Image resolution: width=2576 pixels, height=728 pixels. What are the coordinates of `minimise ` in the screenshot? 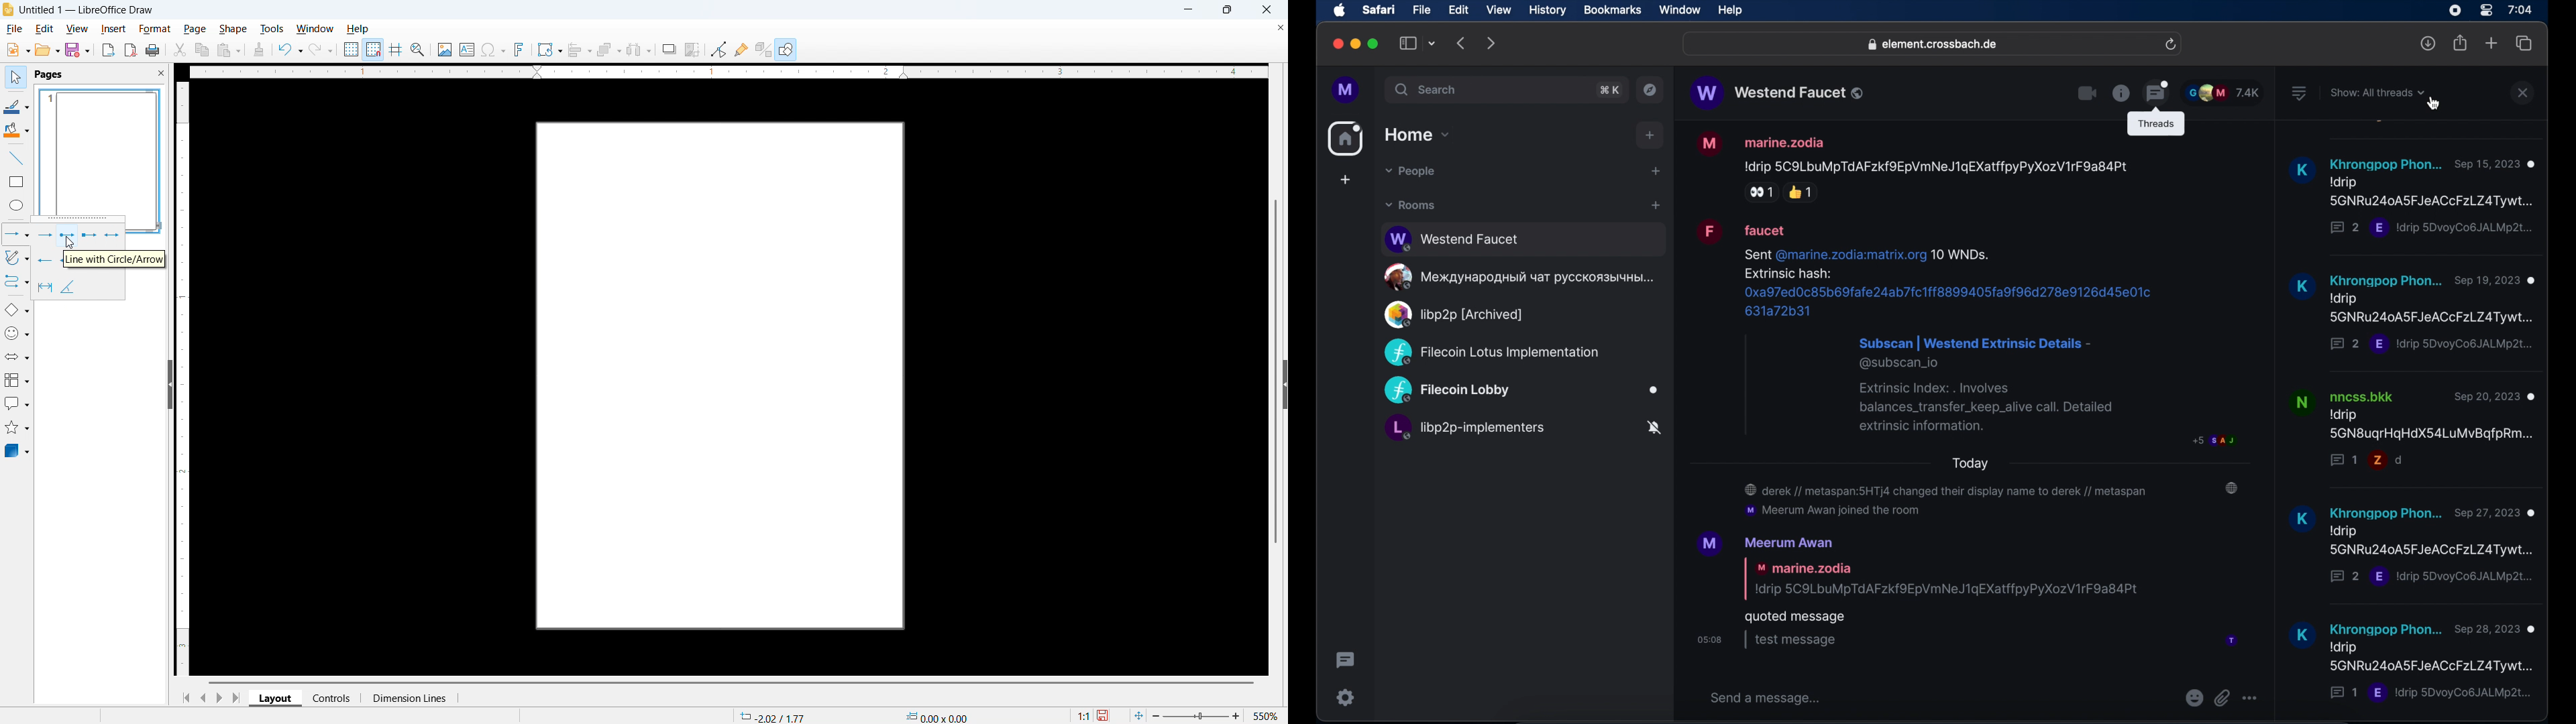 It's located at (1187, 9).